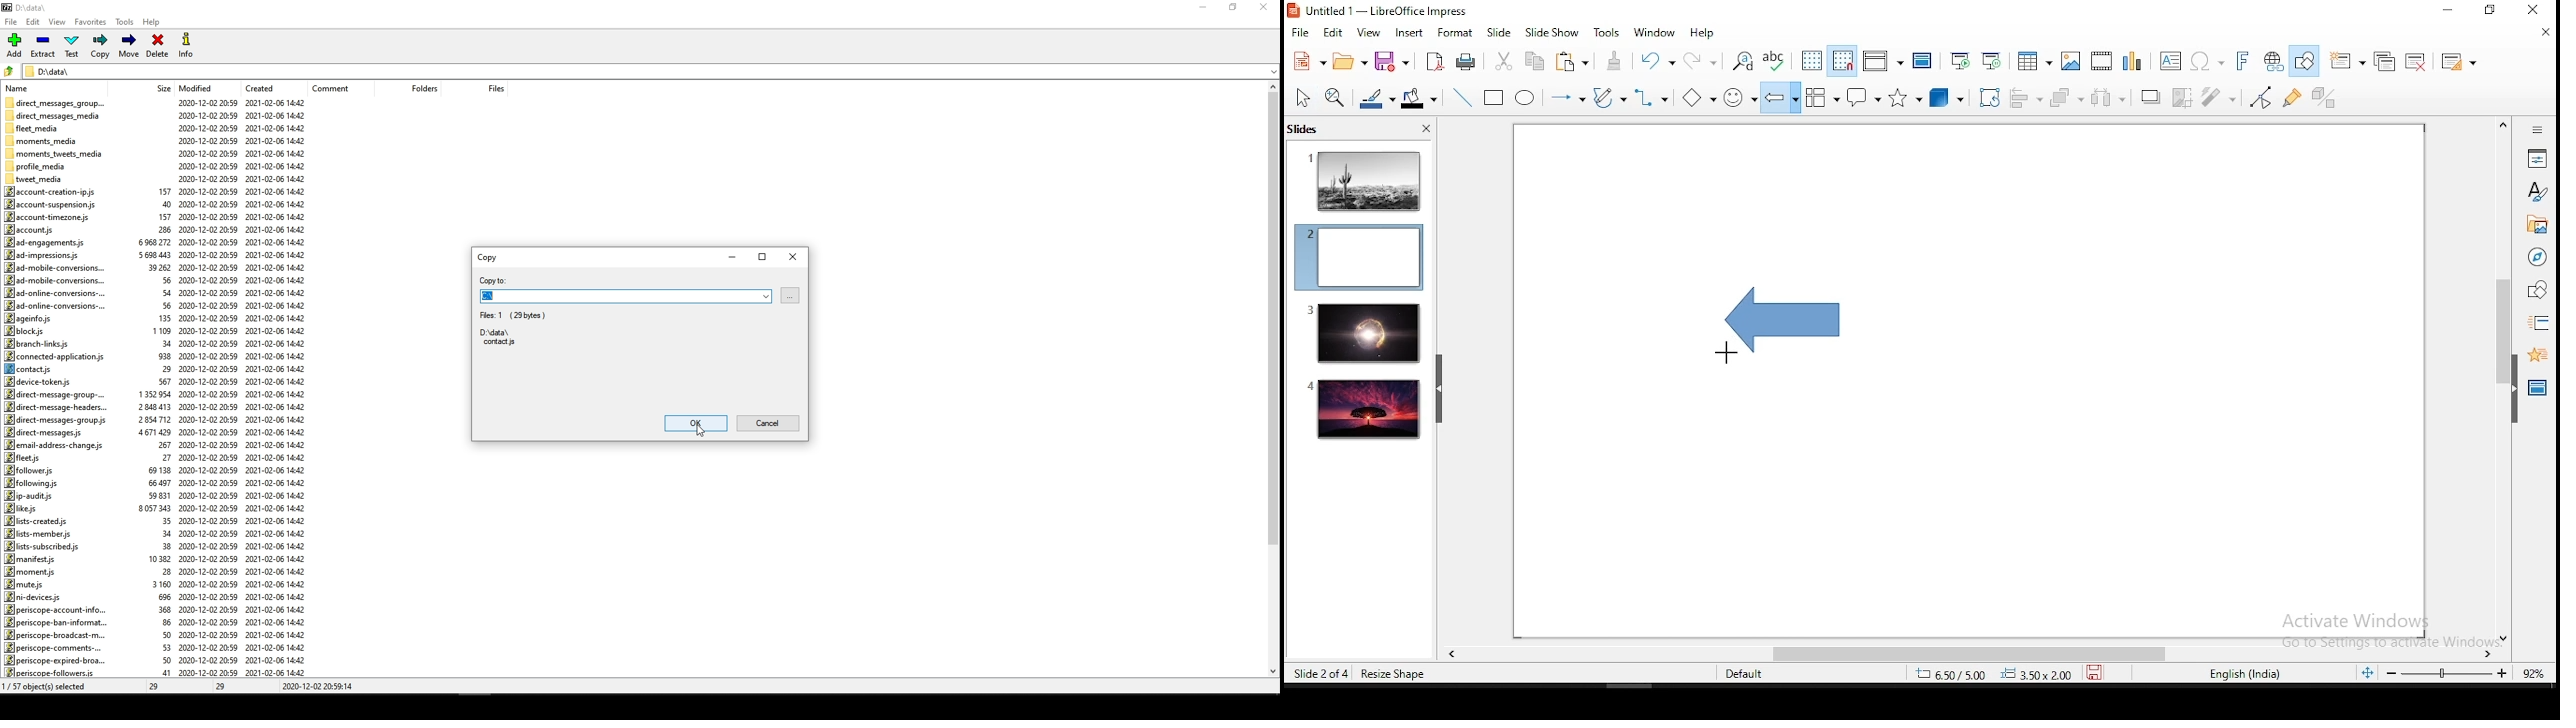 Image resolution: width=2576 pixels, height=728 pixels. What do you see at coordinates (1333, 33) in the screenshot?
I see `edit` at bounding box center [1333, 33].